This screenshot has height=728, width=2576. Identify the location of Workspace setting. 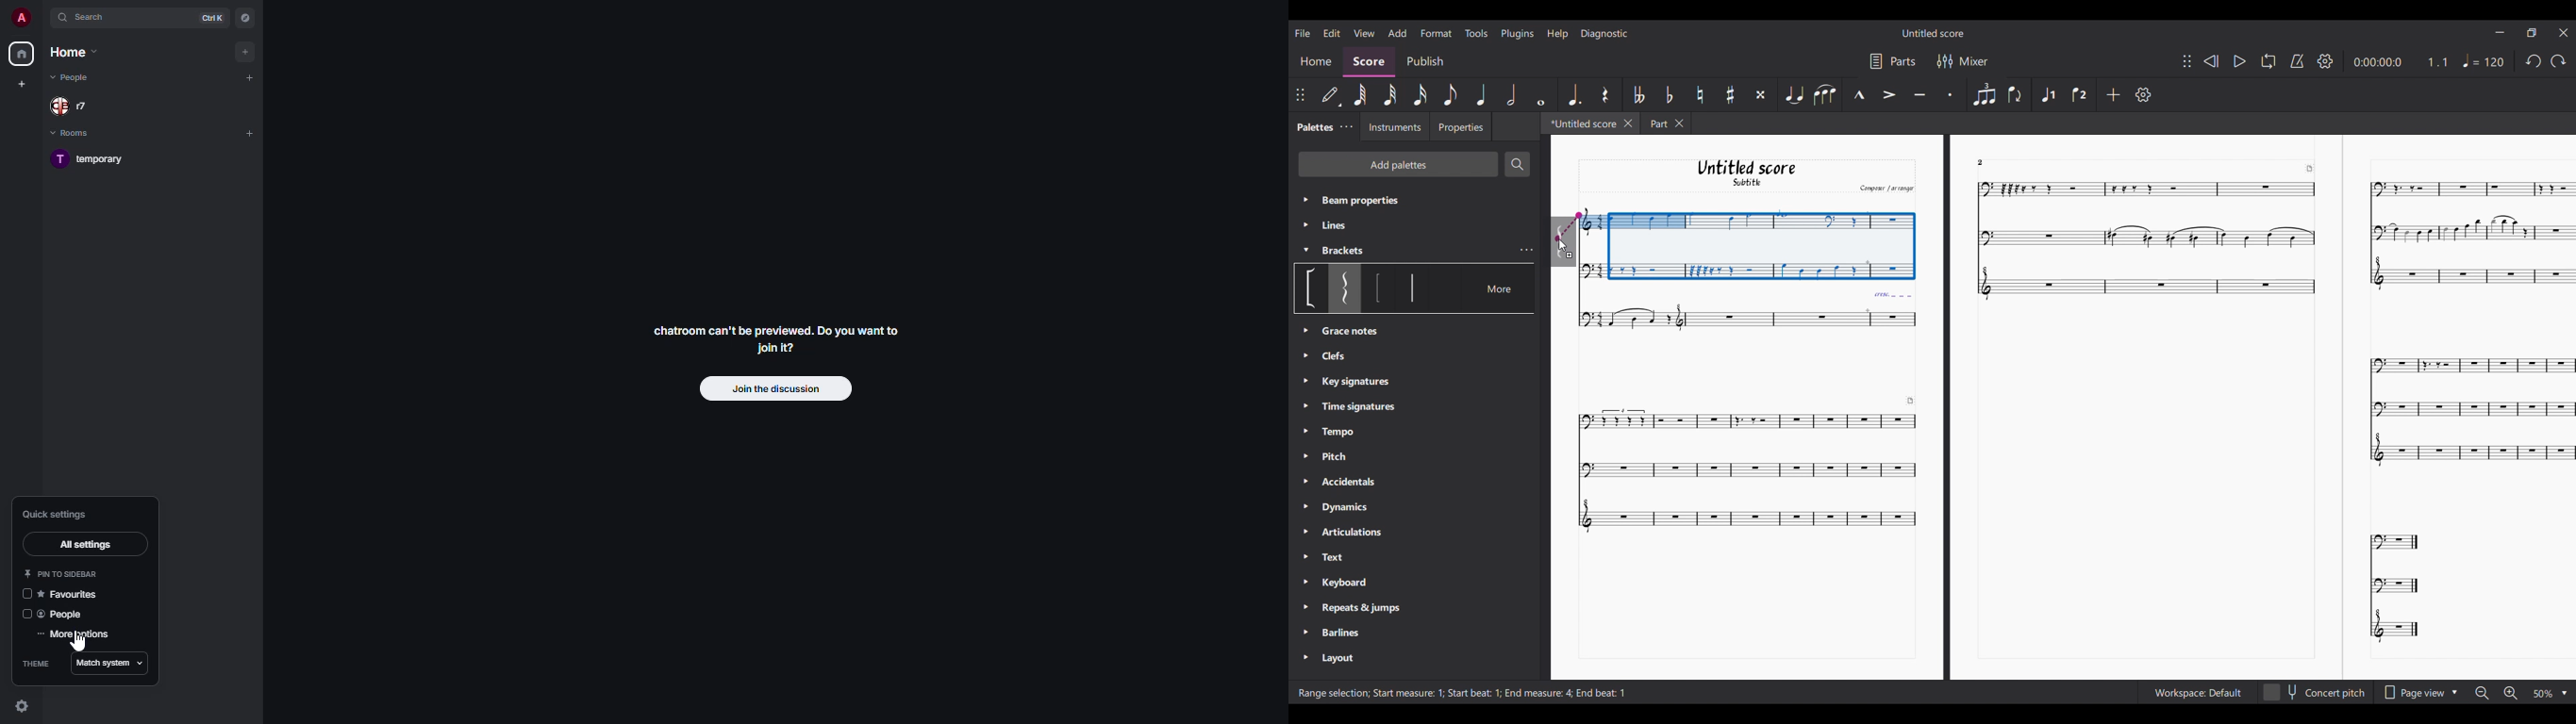
(2197, 692).